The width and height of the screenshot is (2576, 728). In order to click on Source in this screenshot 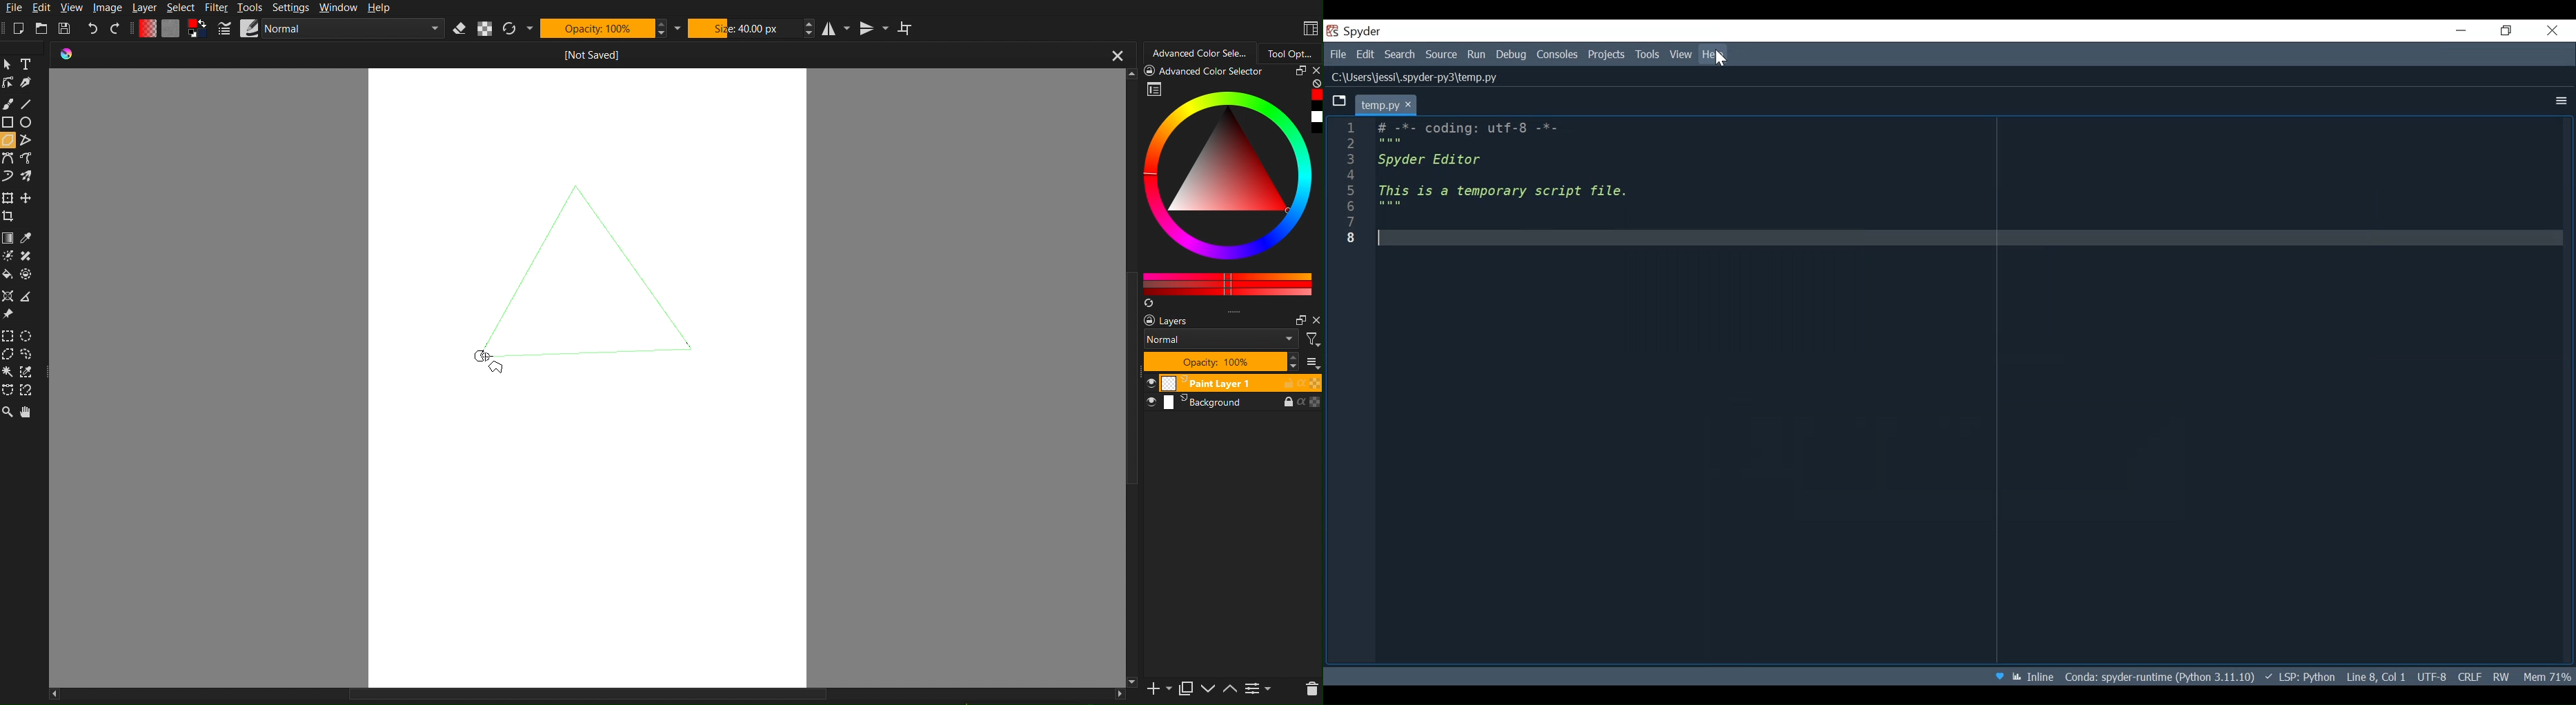, I will do `click(1441, 55)`.